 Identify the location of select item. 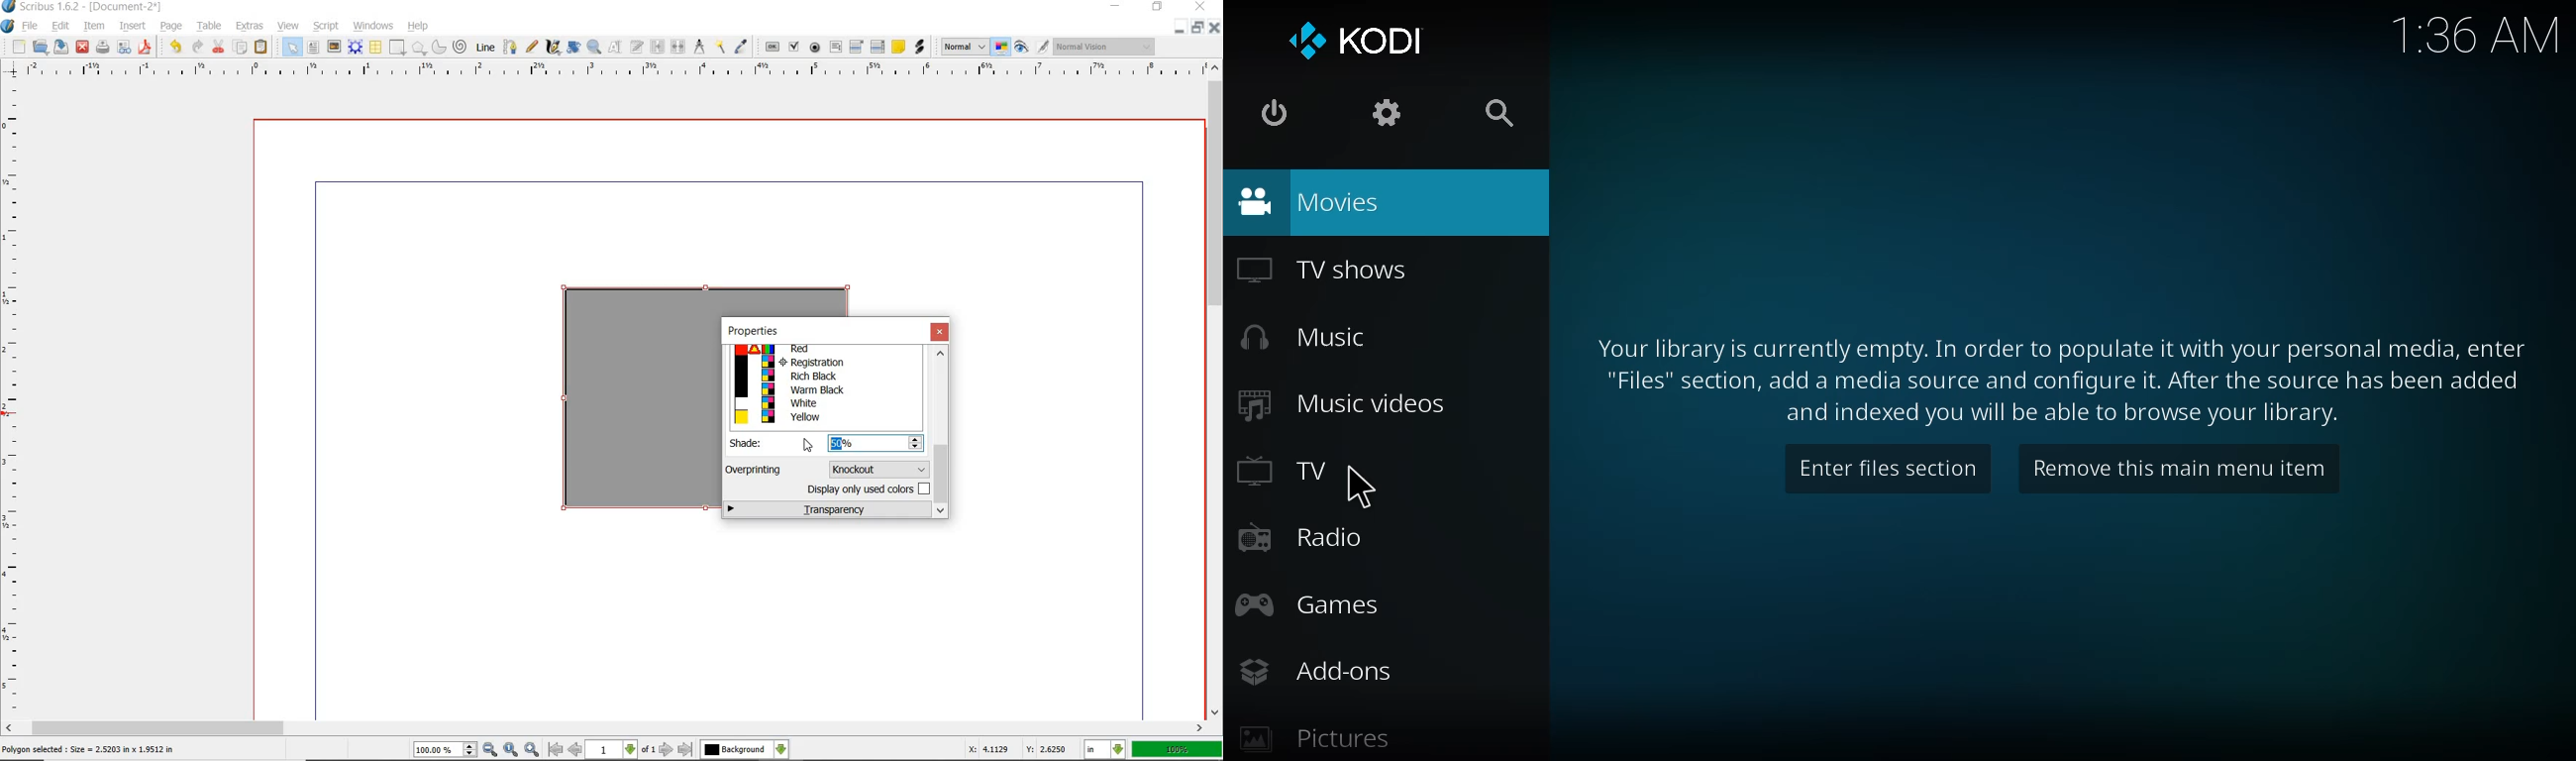
(289, 47).